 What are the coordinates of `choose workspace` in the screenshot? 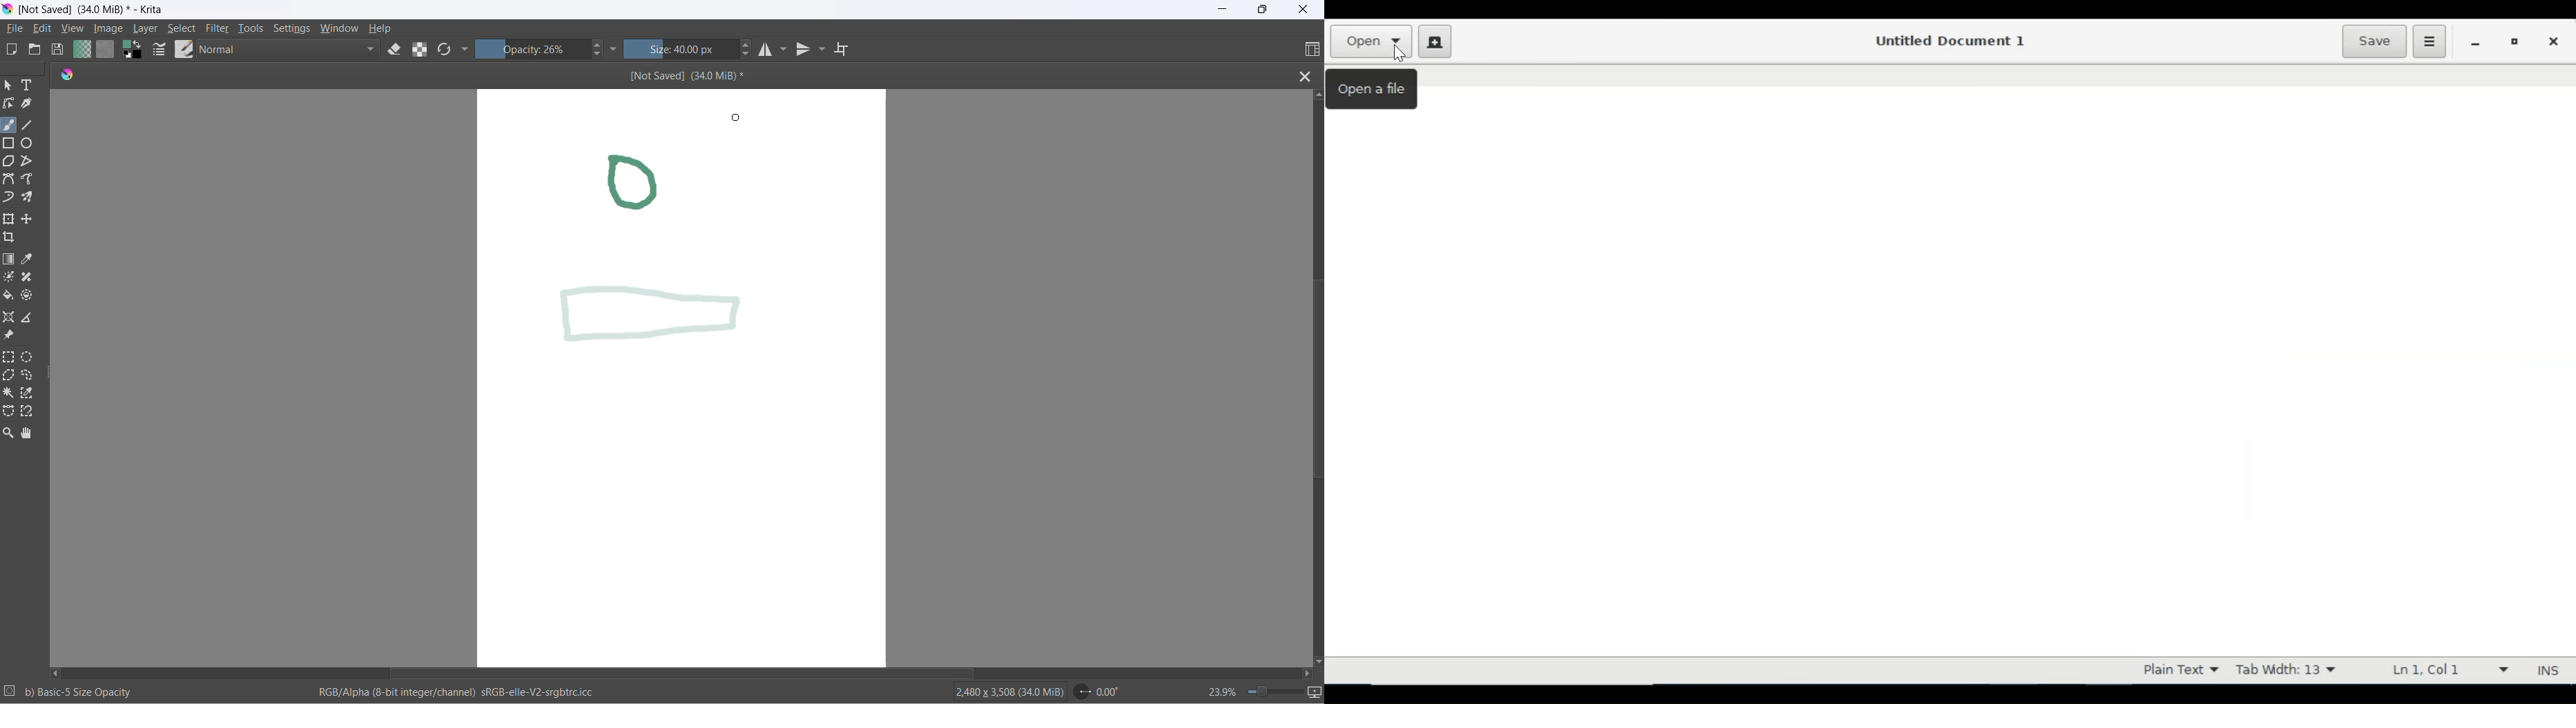 It's located at (1305, 49).